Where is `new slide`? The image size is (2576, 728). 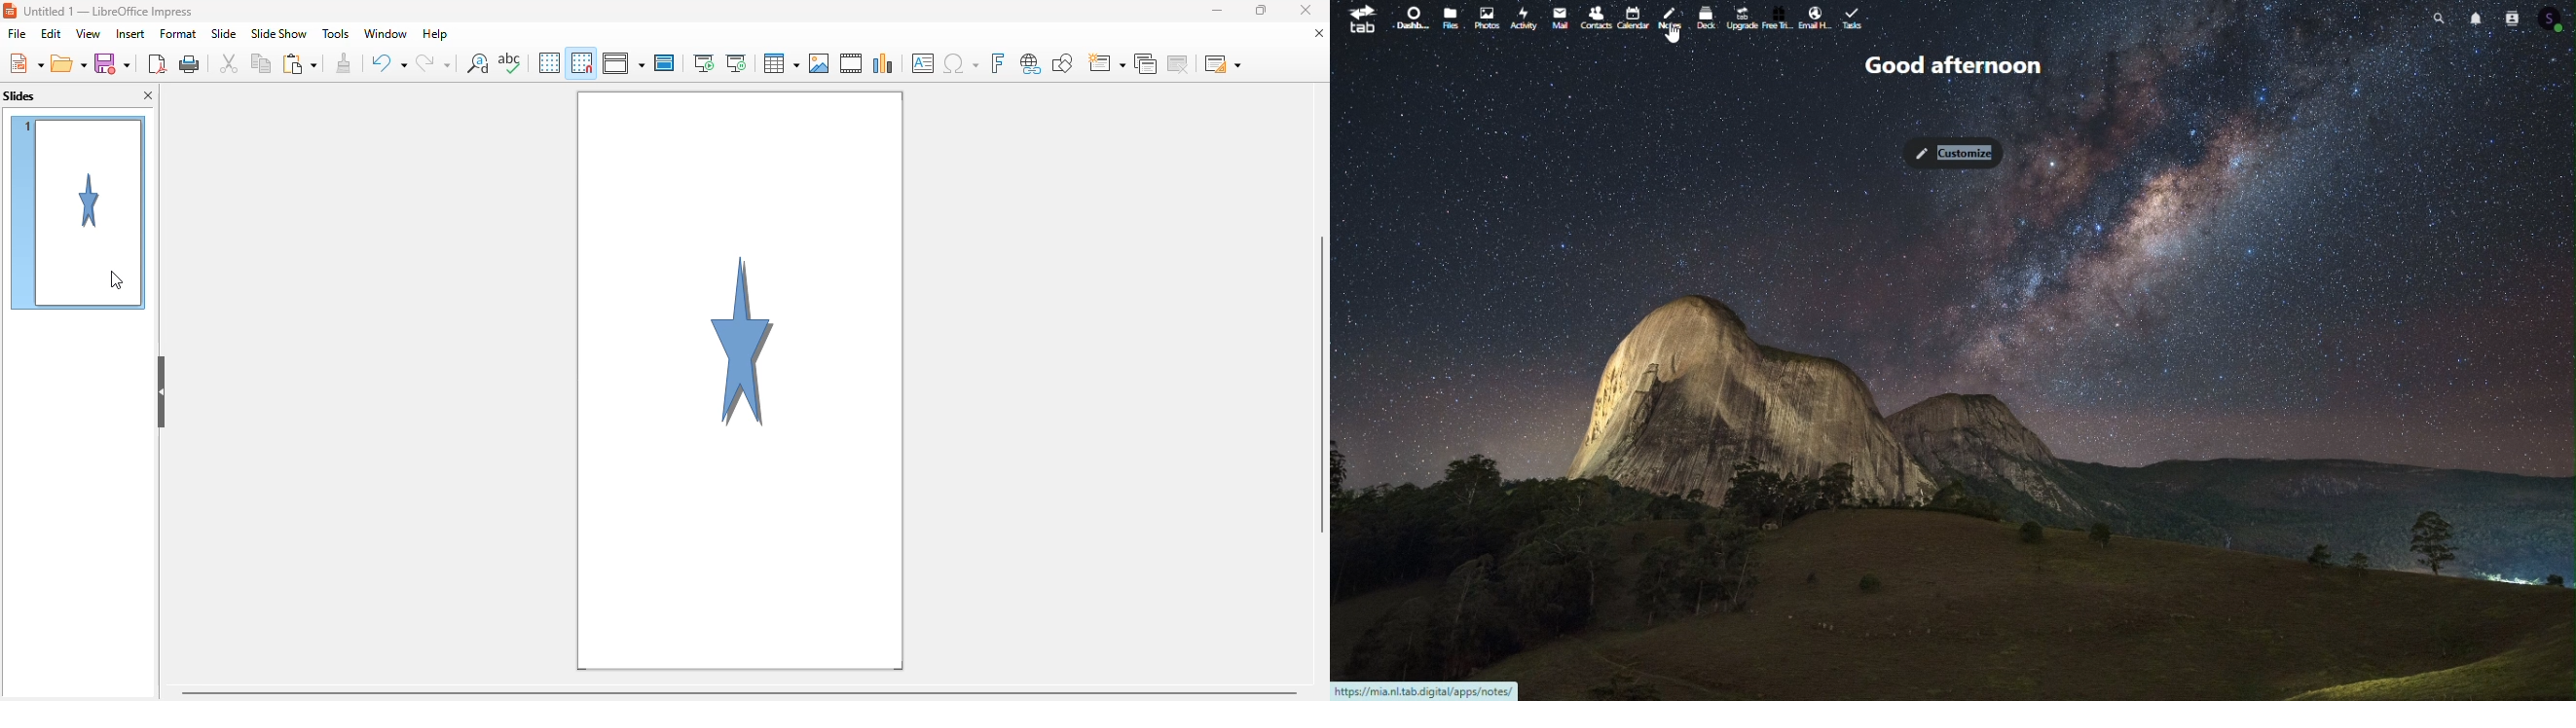
new slide is located at coordinates (1107, 62).